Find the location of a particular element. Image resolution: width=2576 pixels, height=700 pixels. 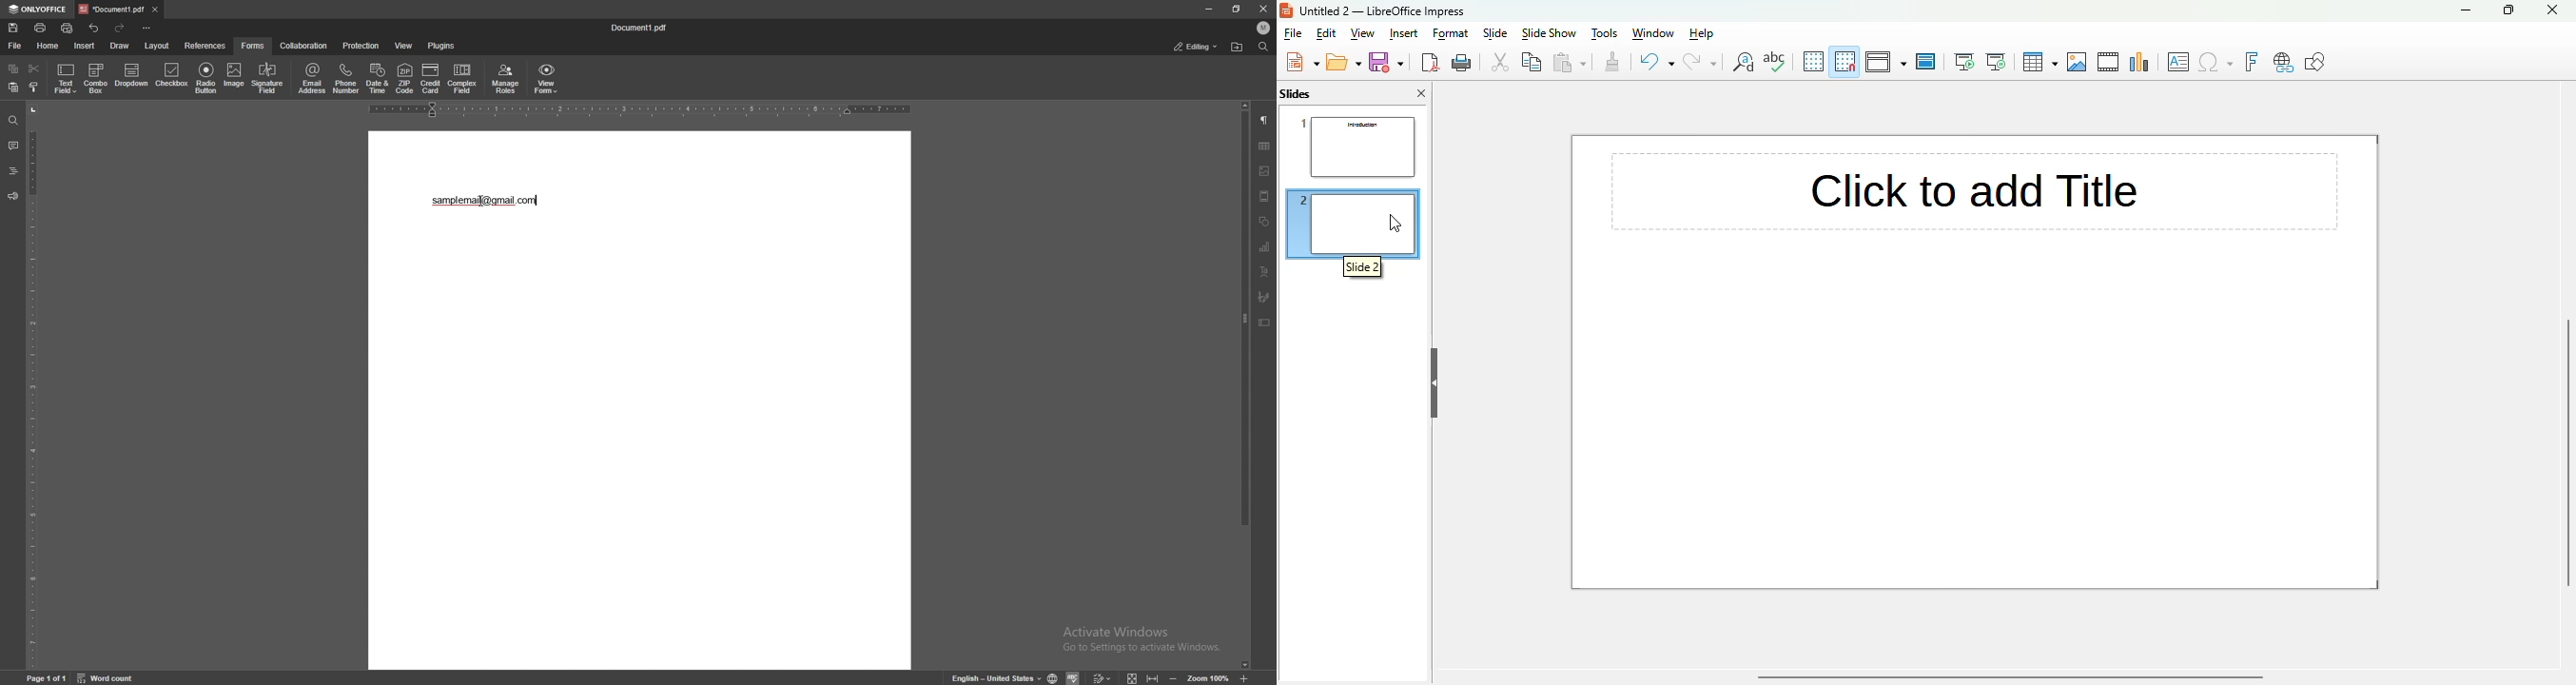

zip code is located at coordinates (405, 80).